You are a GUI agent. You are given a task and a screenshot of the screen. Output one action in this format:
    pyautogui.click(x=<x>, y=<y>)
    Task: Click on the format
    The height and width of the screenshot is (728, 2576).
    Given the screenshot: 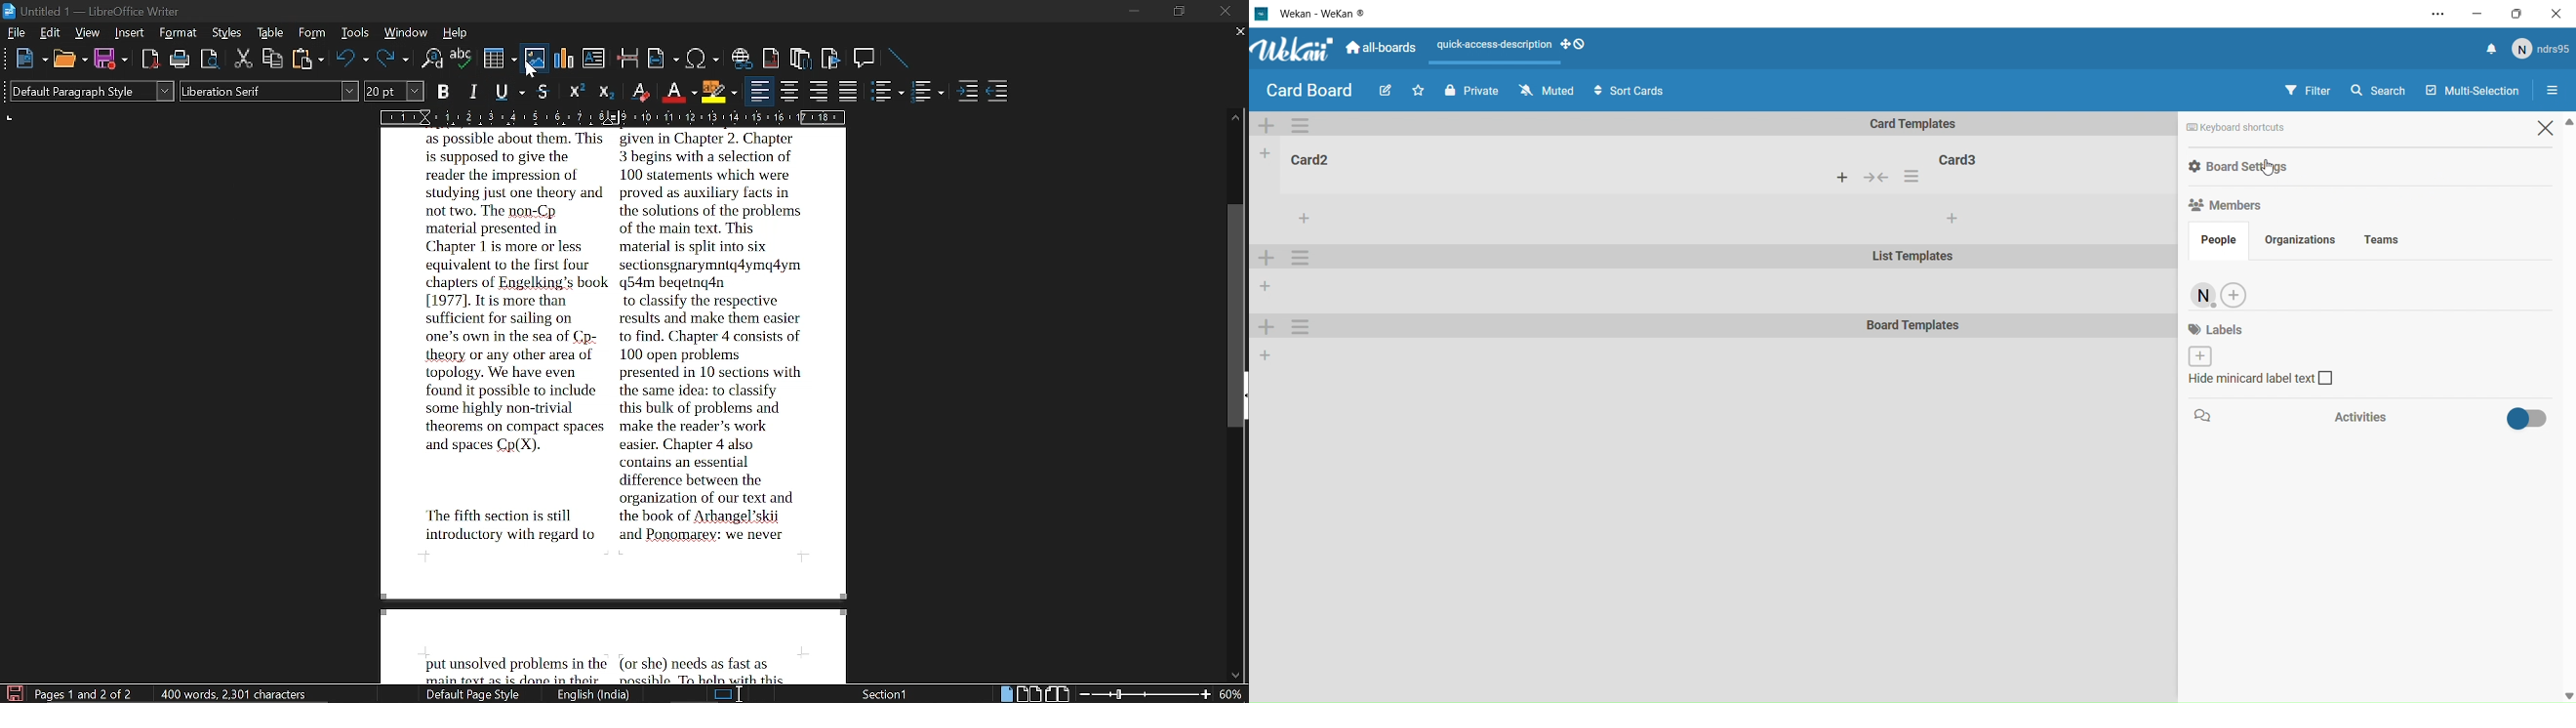 What is the action you would take?
    pyautogui.click(x=178, y=33)
    